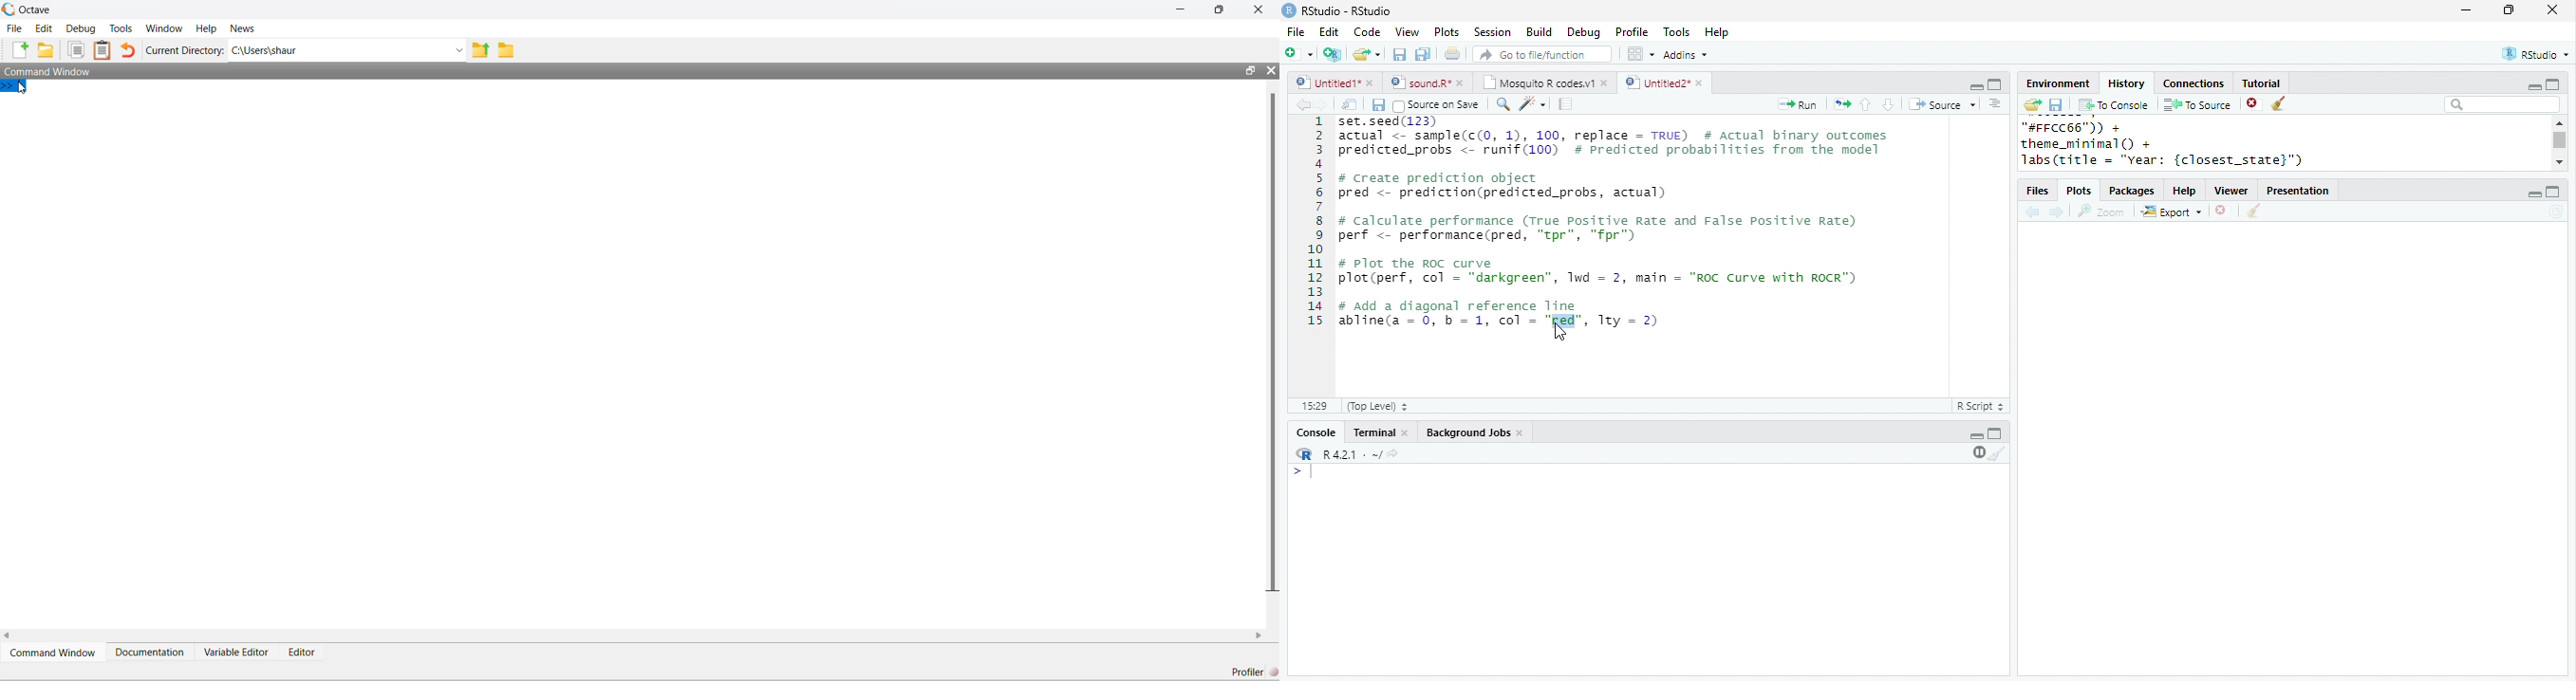 The height and width of the screenshot is (700, 2576). I want to click on save, so click(1378, 105).